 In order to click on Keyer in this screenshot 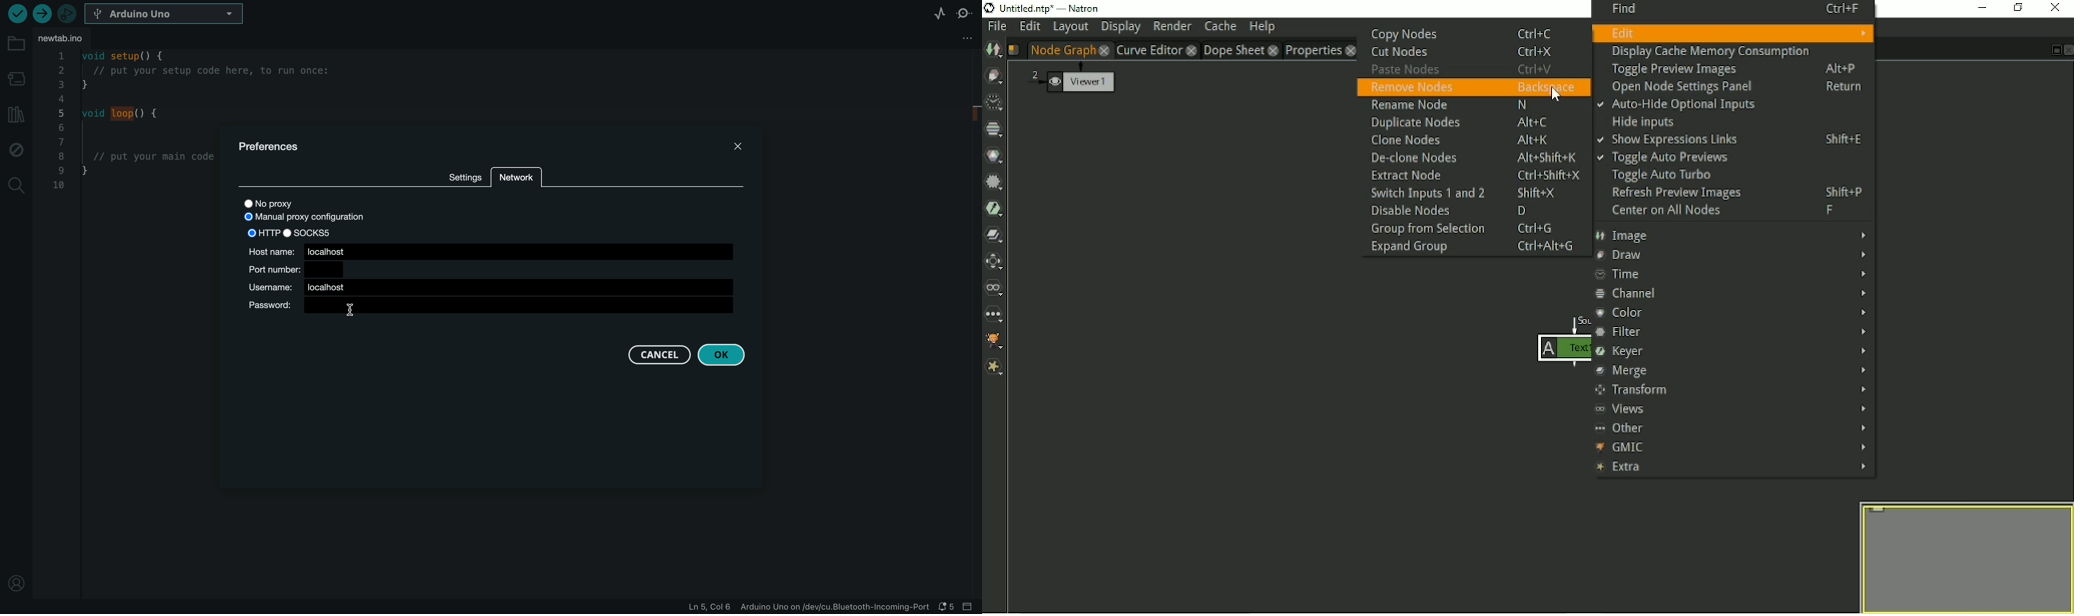, I will do `click(1734, 350)`.